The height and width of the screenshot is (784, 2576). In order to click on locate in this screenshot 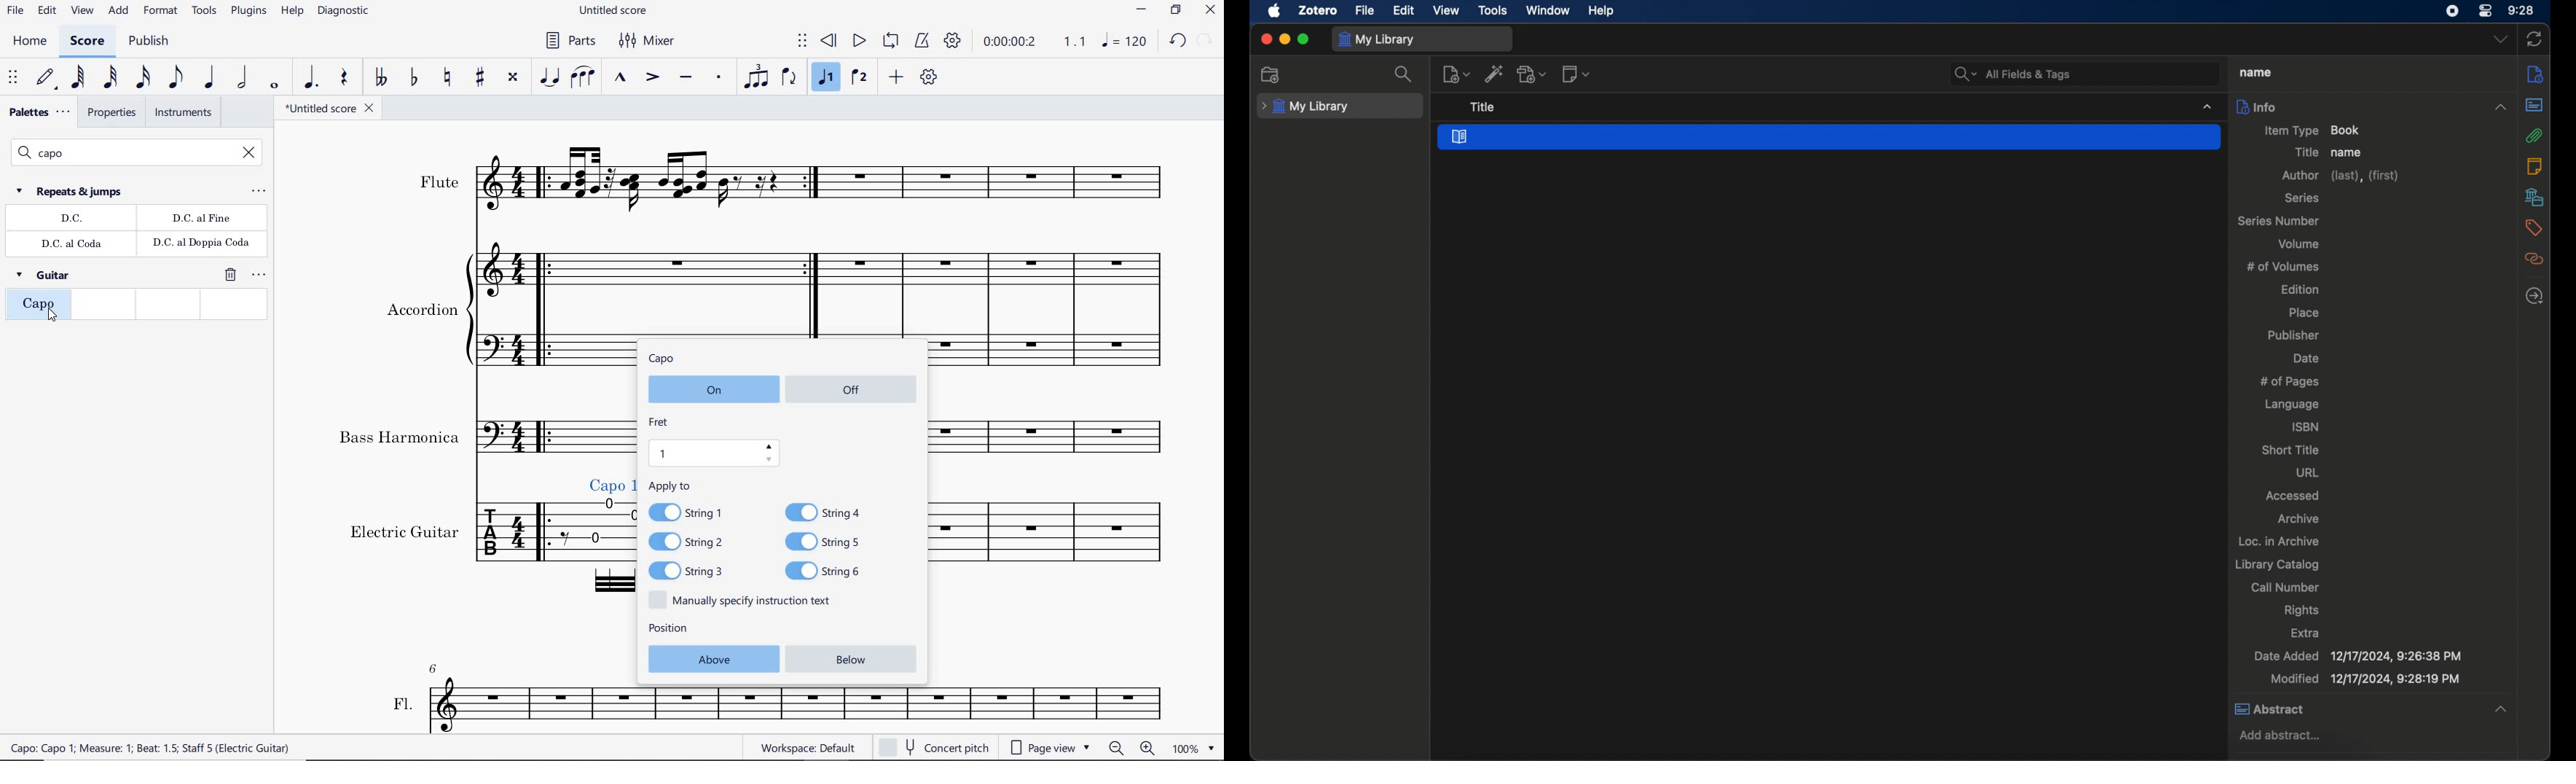, I will do `click(2534, 295)`.